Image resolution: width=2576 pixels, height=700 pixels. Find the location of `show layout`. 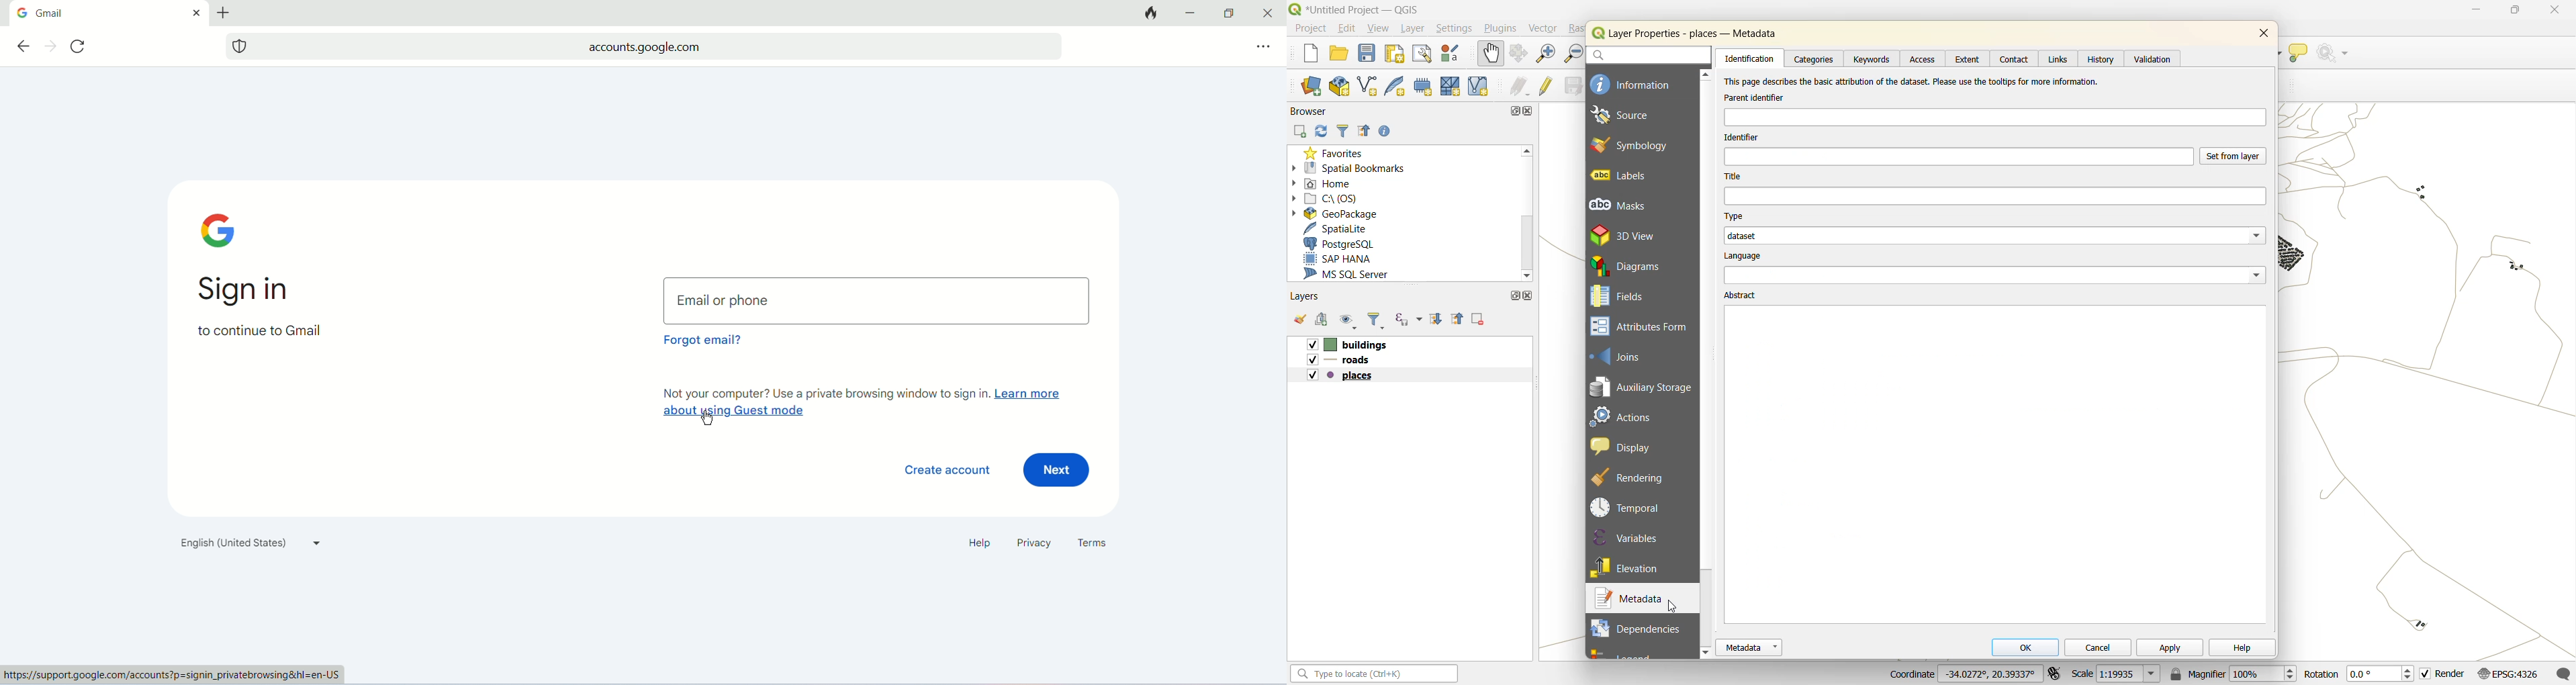

show layout is located at coordinates (1424, 54).